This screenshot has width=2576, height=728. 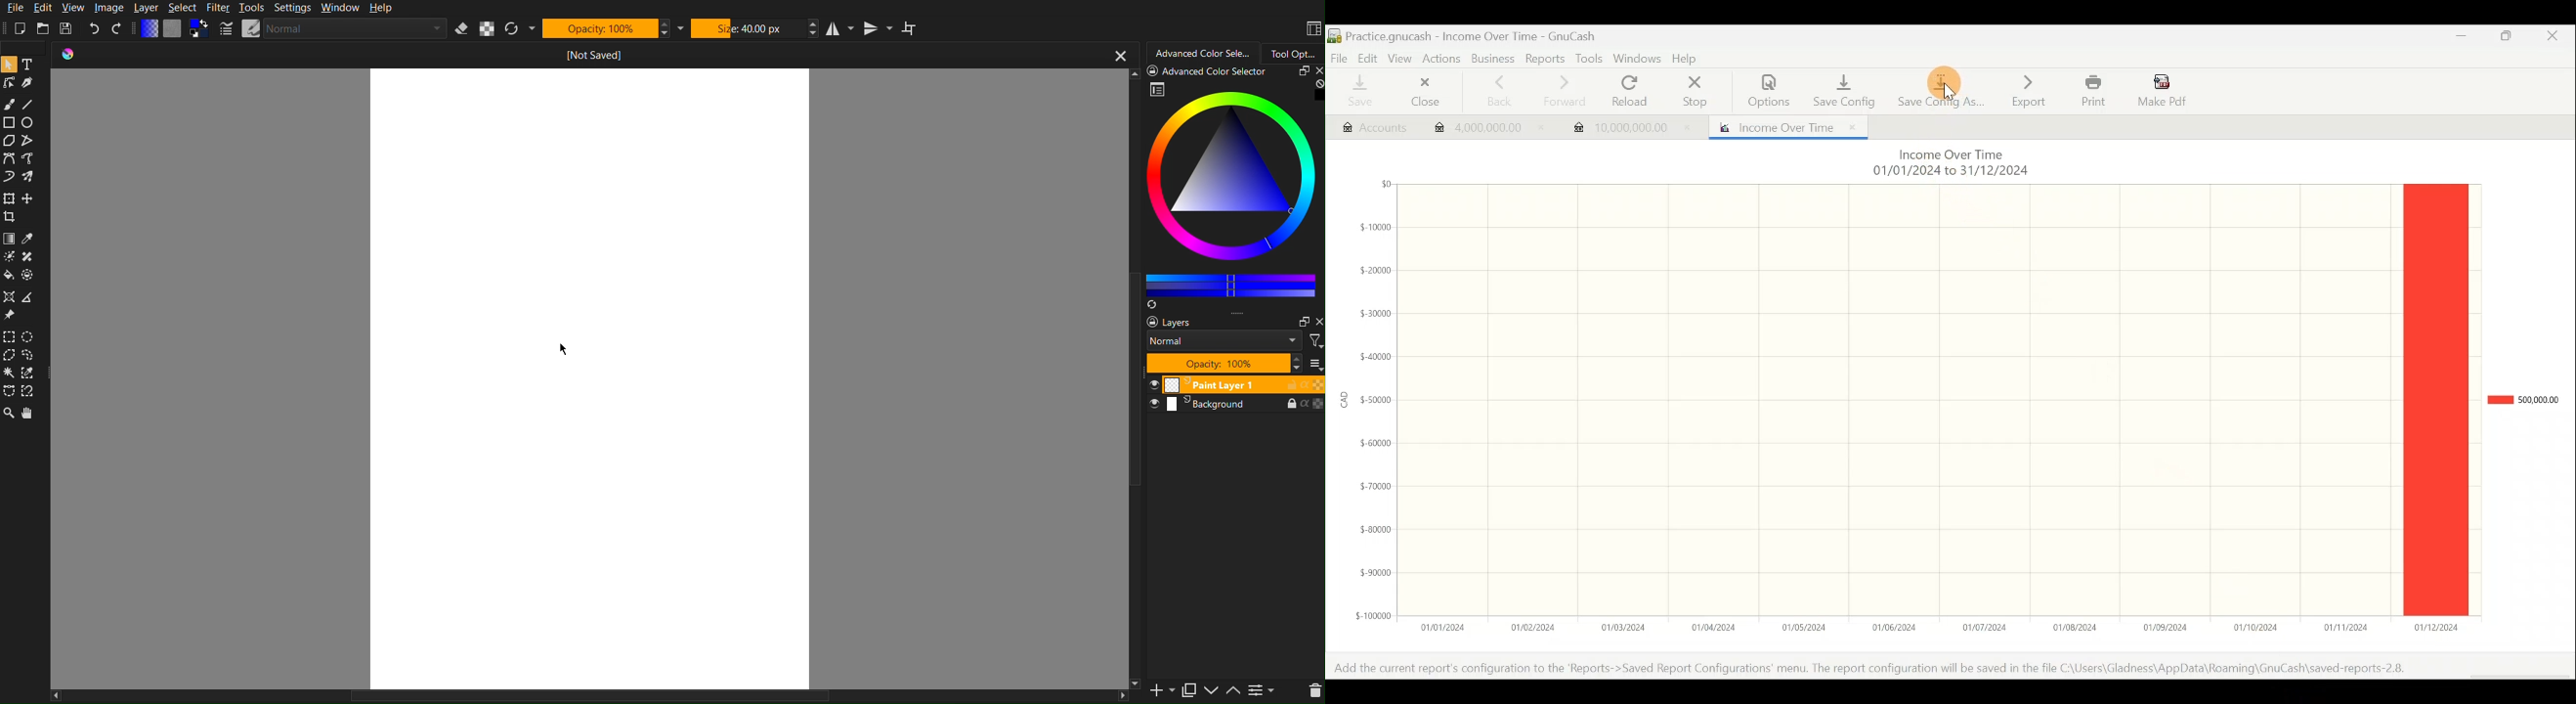 I want to click on color line, so click(x=1231, y=283).